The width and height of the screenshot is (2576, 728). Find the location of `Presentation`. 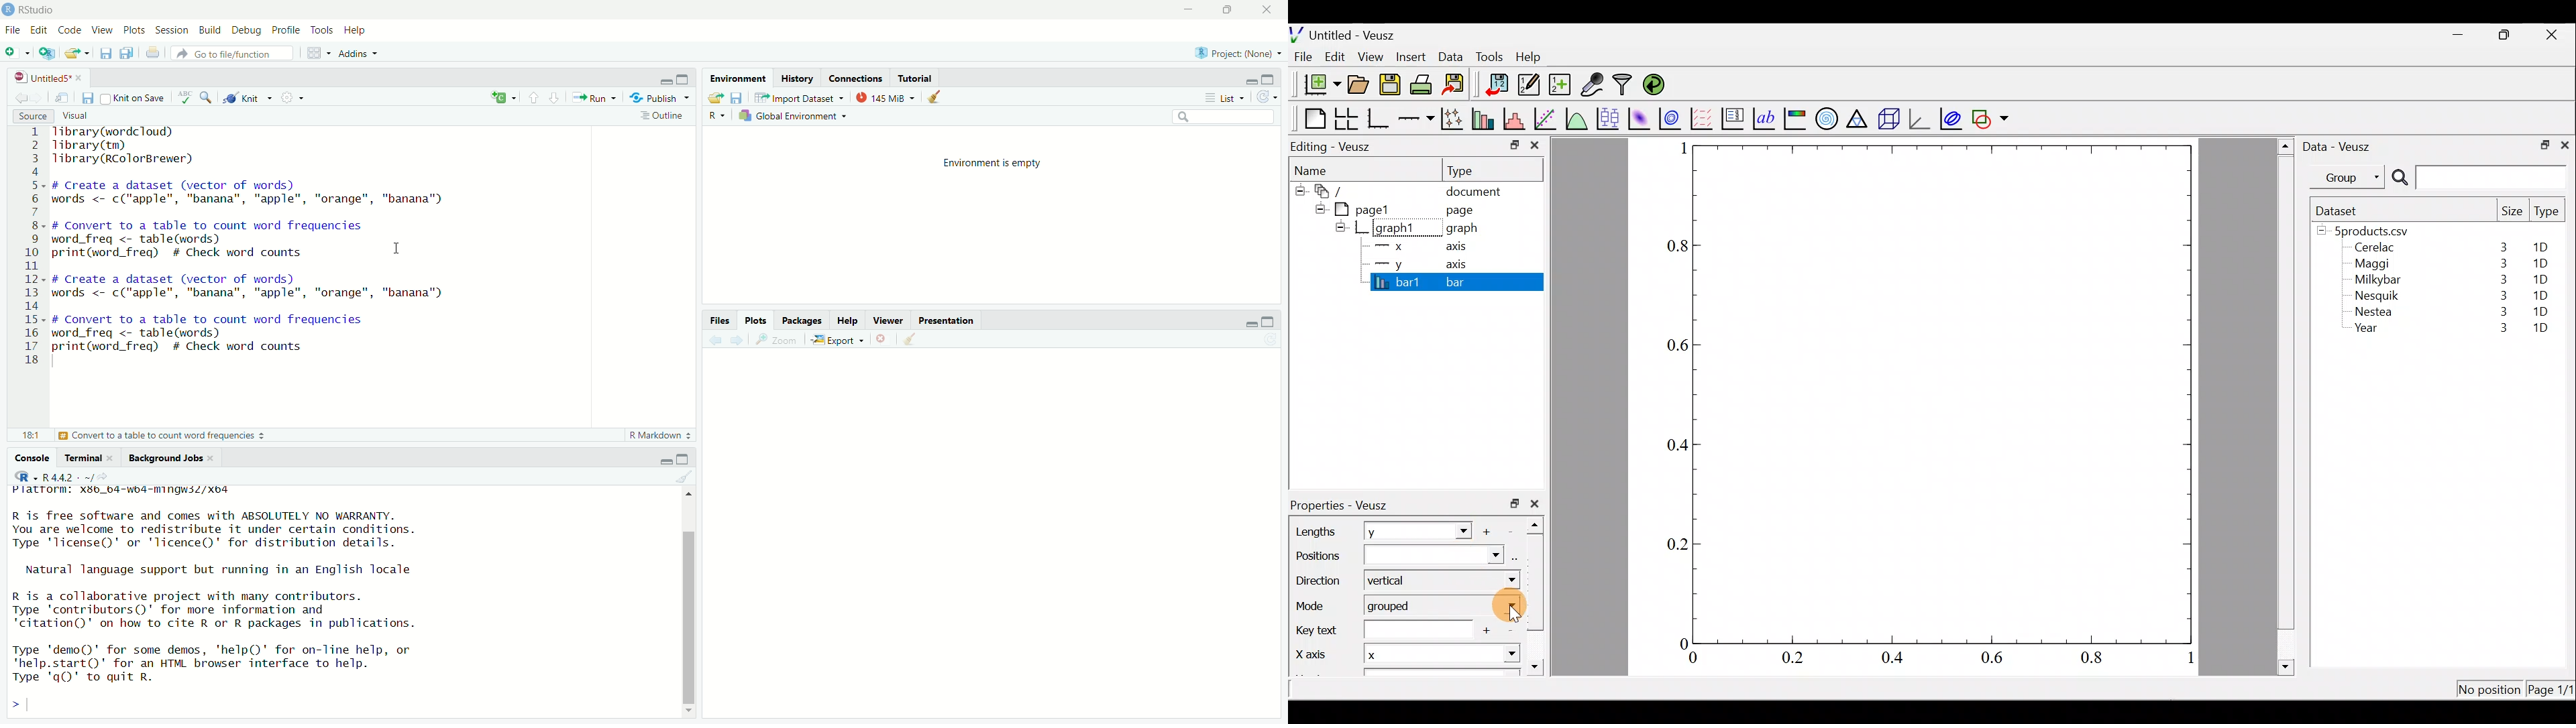

Presentation is located at coordinates (946, 319).